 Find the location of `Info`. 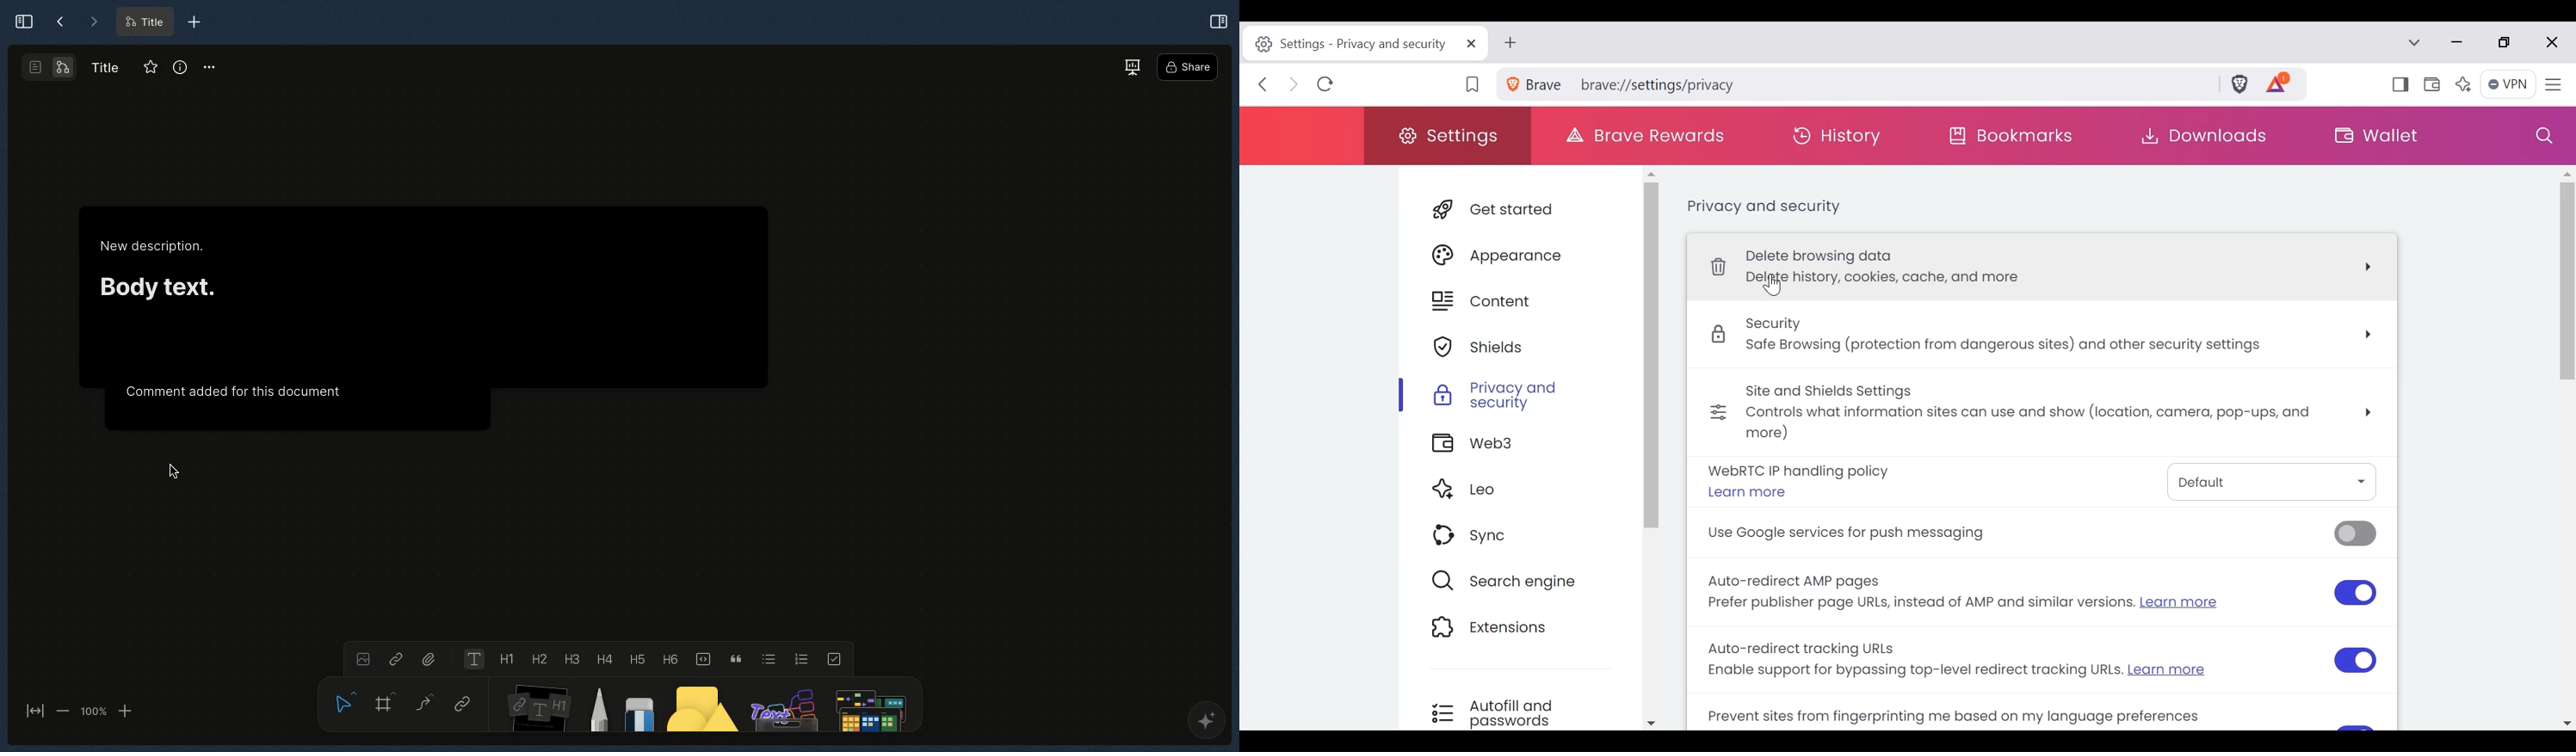

Info is located at coordinates (180, 68).